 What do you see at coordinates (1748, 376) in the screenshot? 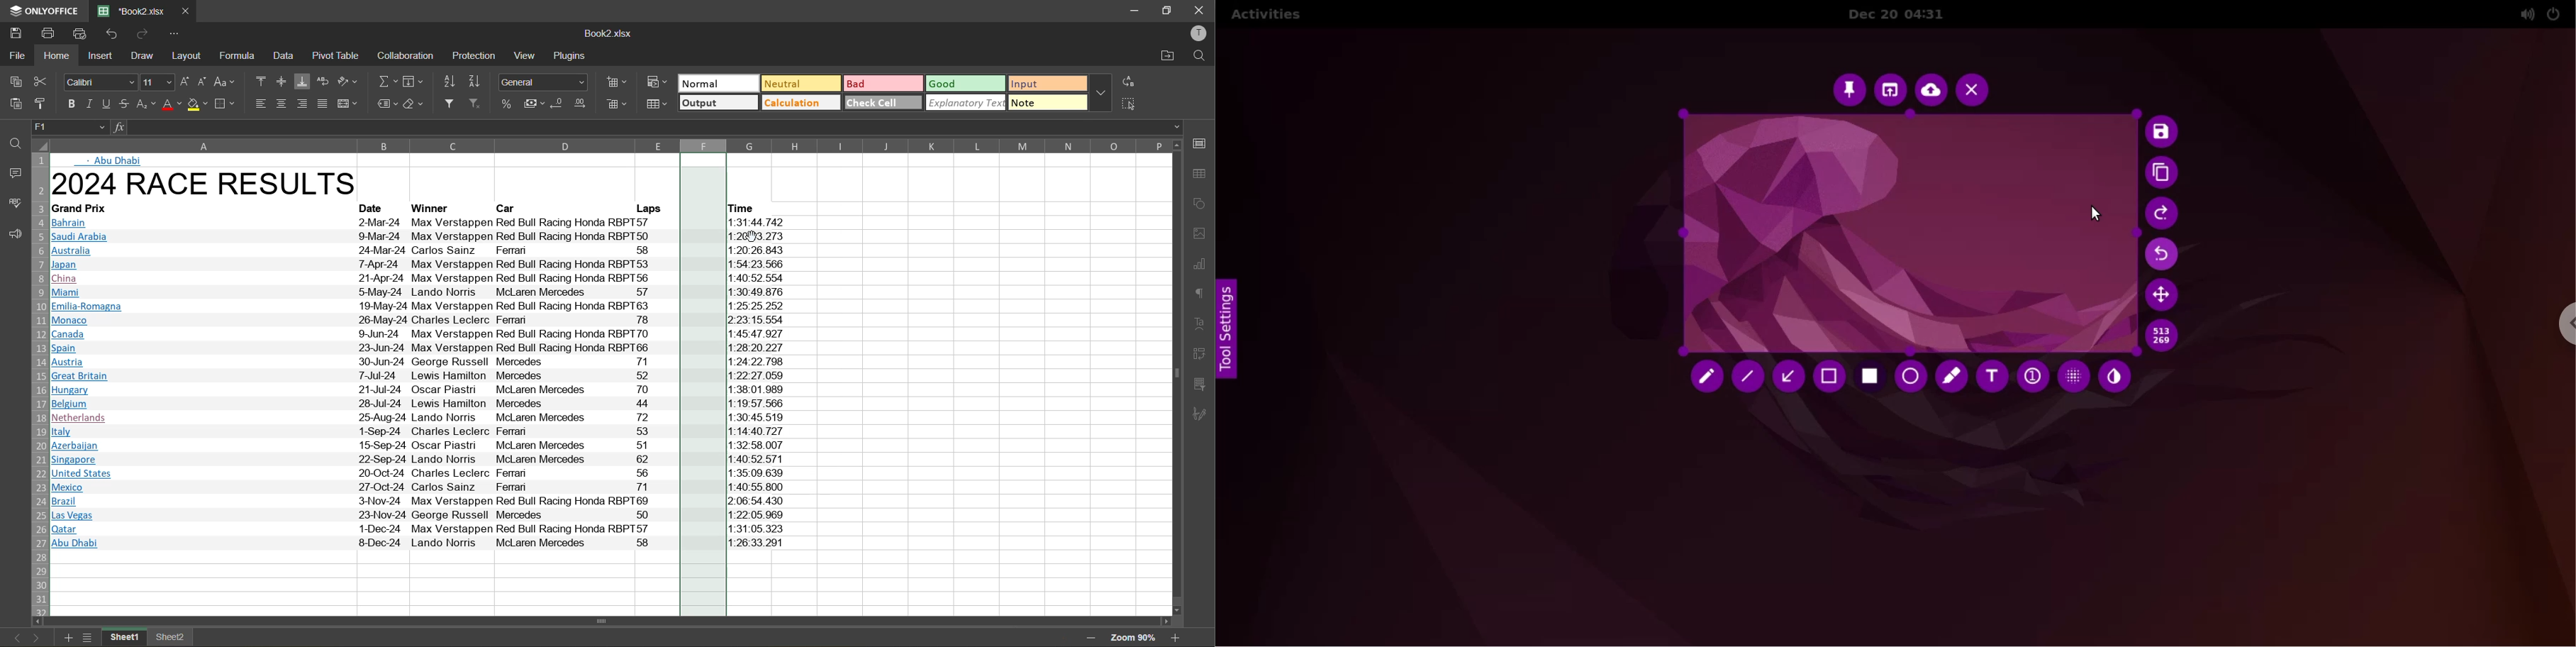
I see `line tool` at bounding box center [1748, 376].